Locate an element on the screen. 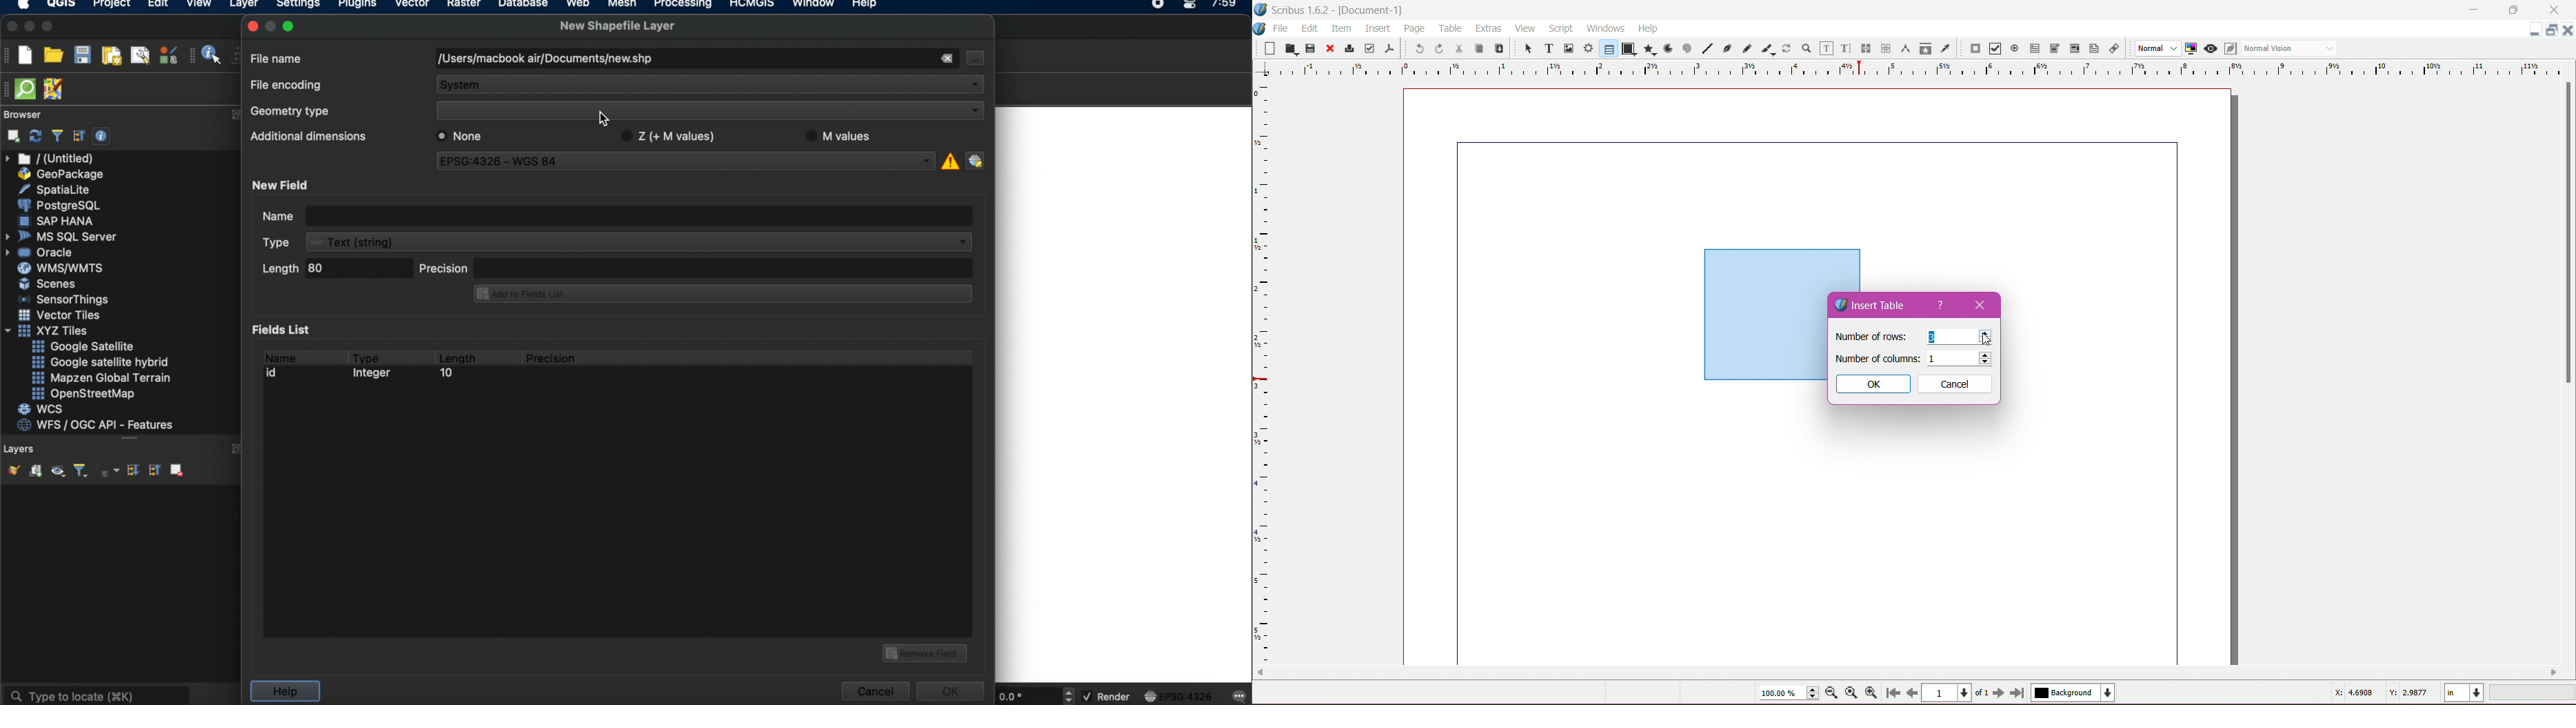 The height and width of the screenshot is (728, 2576). Zoom in or out is located at coordinates (1802, 48).